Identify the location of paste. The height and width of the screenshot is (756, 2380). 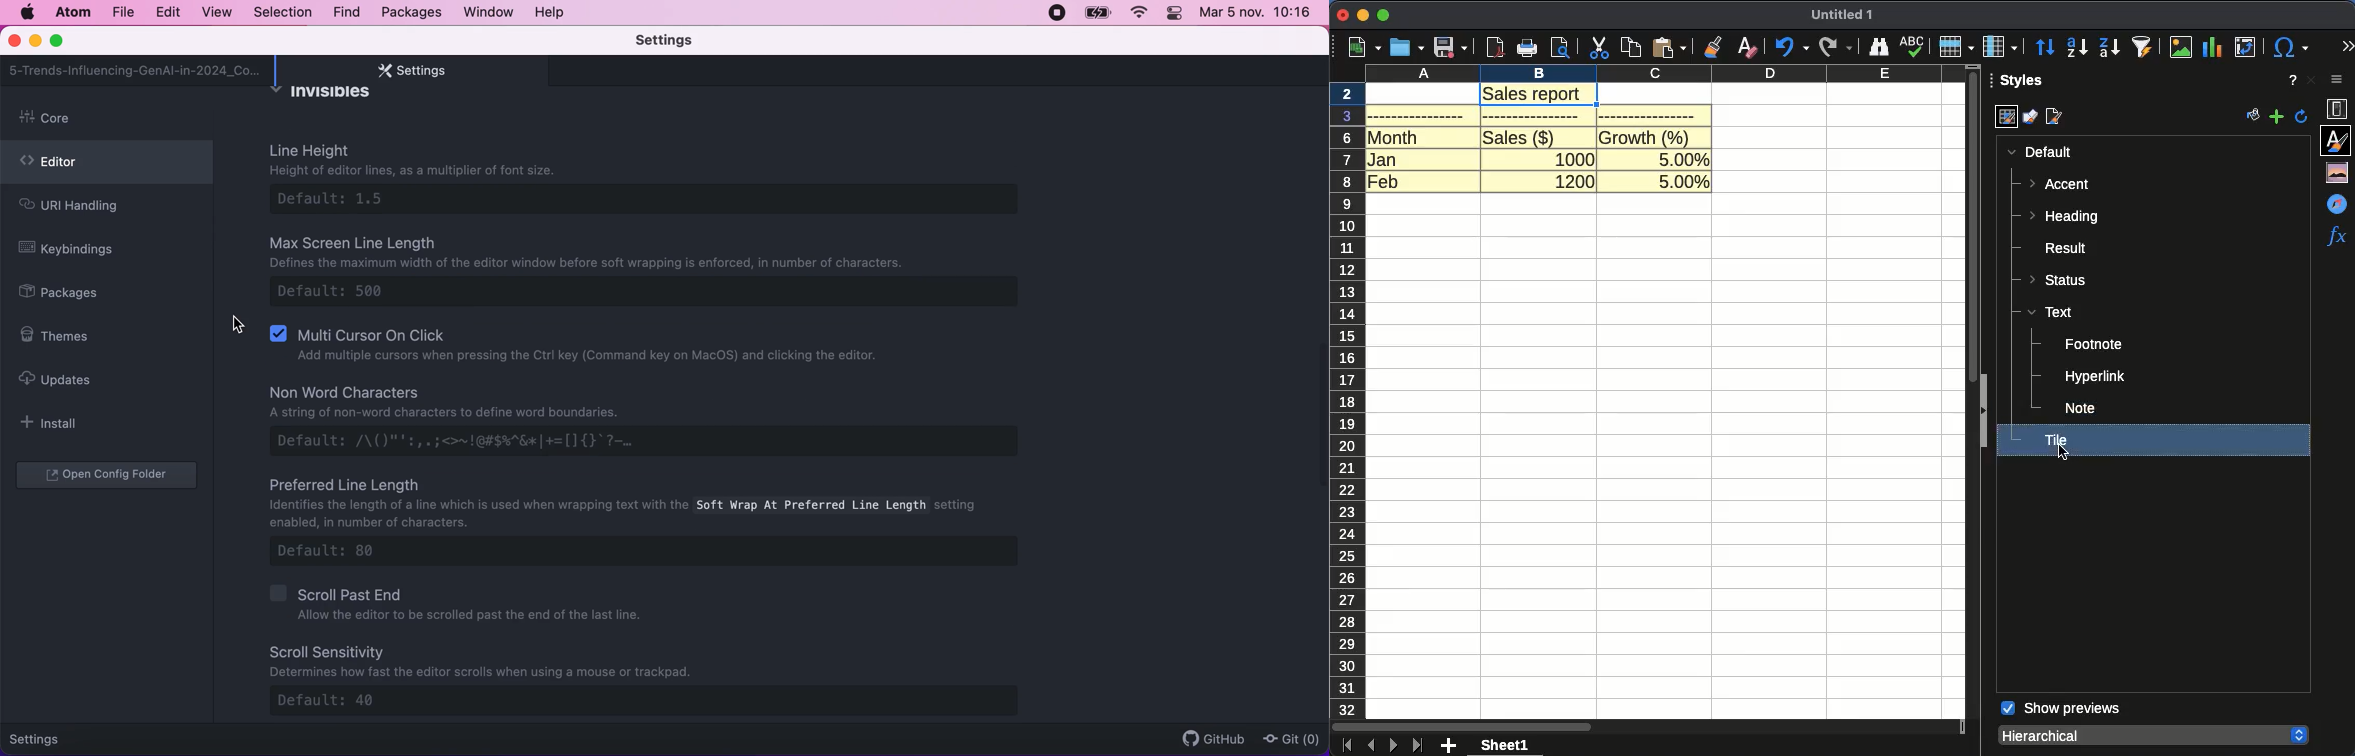
(1668, 47).